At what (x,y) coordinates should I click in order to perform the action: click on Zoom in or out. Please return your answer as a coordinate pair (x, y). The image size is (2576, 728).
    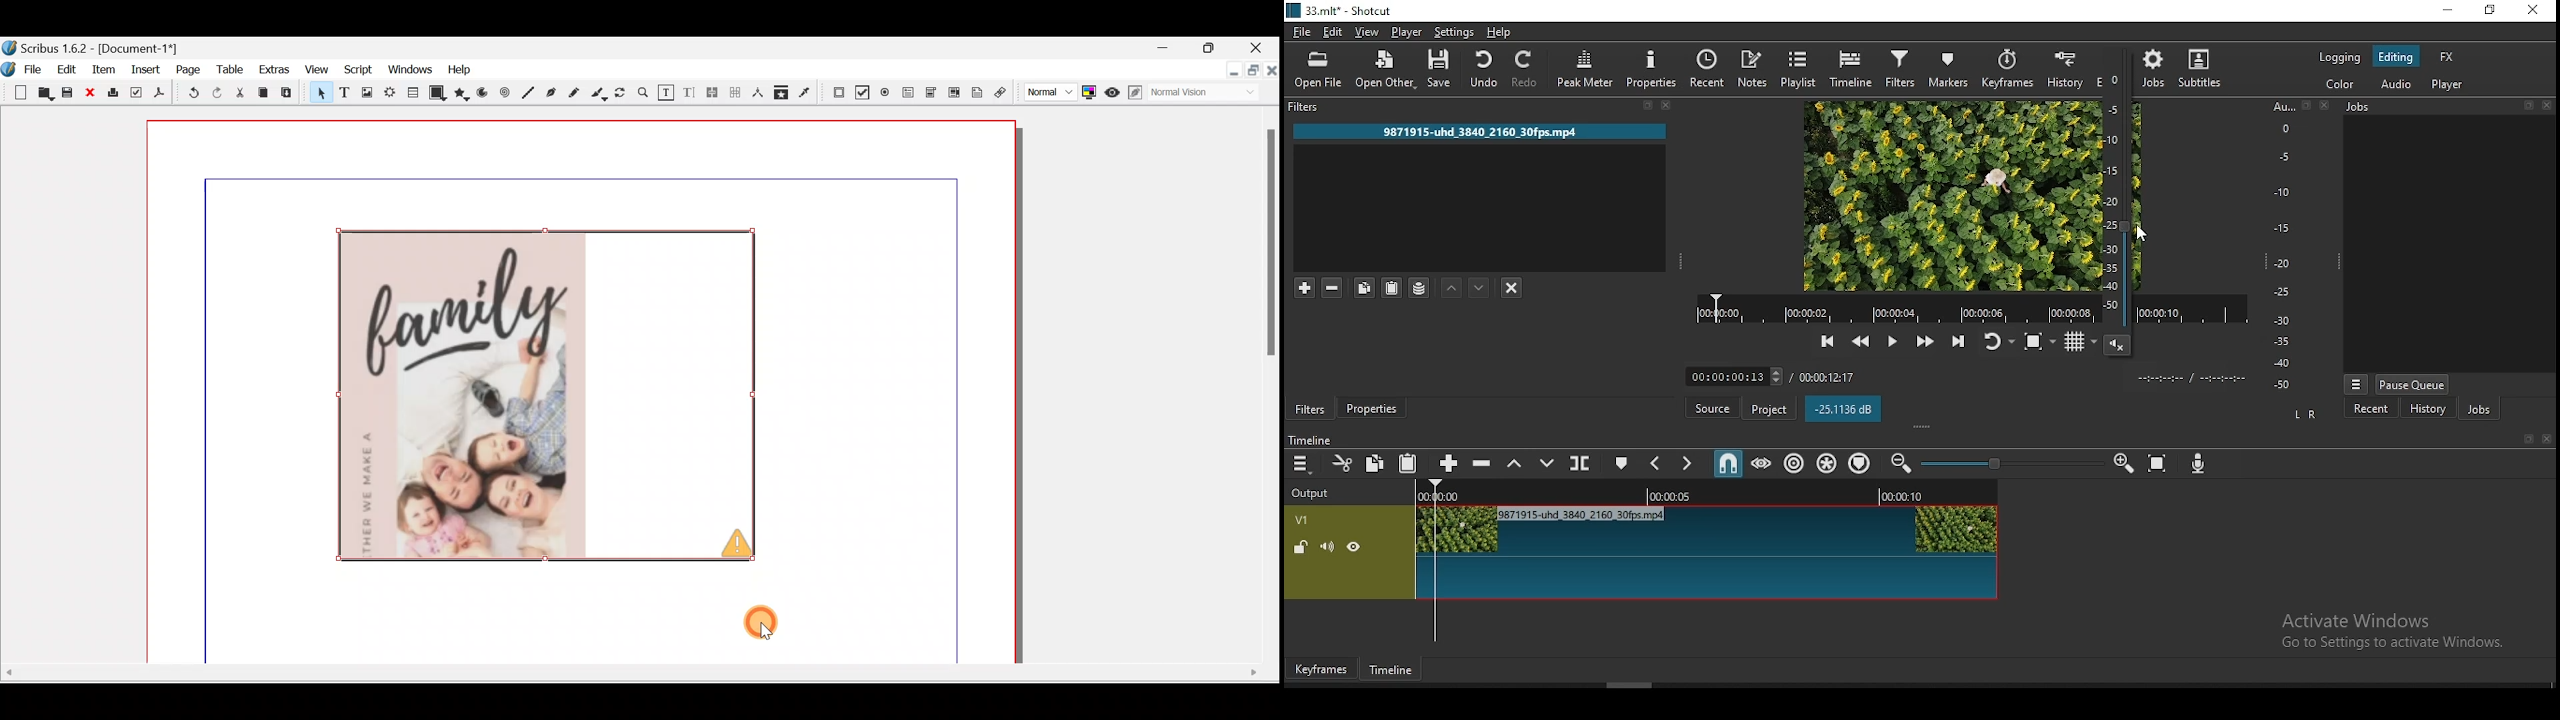
    Looking at the image, I should click on (642, 96).